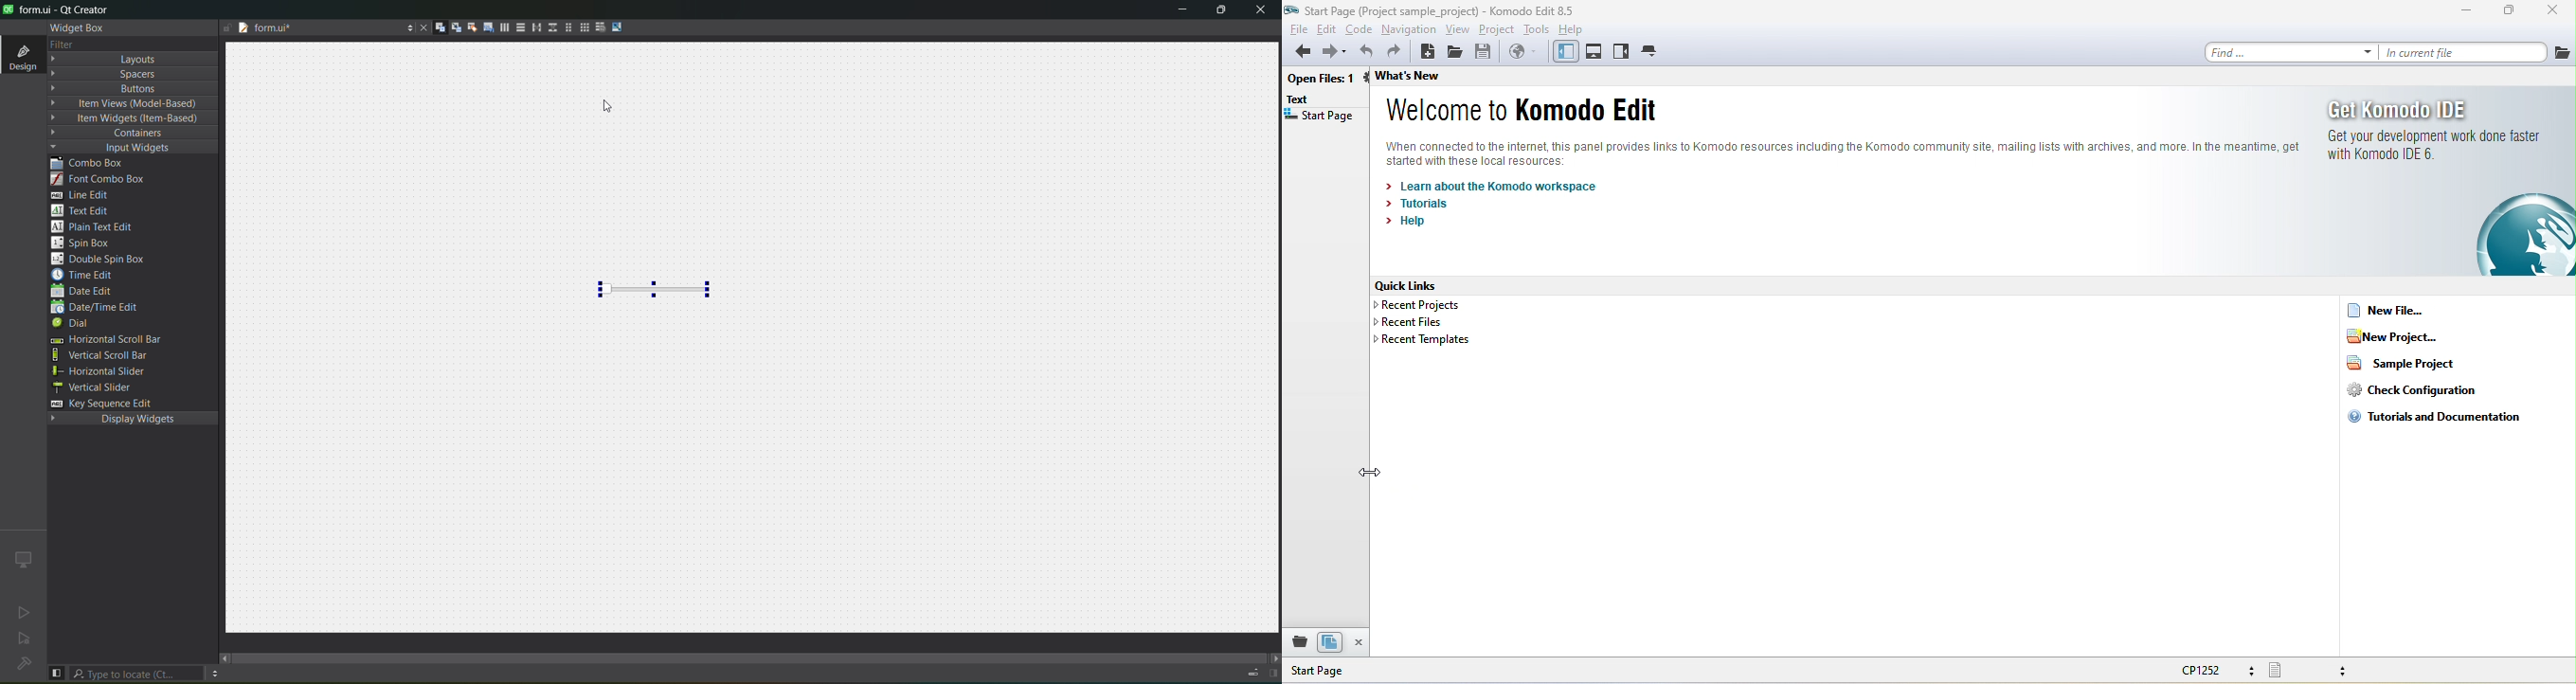 Image resolution: width=2576 pixels, height=700 pixels. What do you see at coordinates (127, 104) in the screenshot?
I see `item view` at bounding box center [127, 104].